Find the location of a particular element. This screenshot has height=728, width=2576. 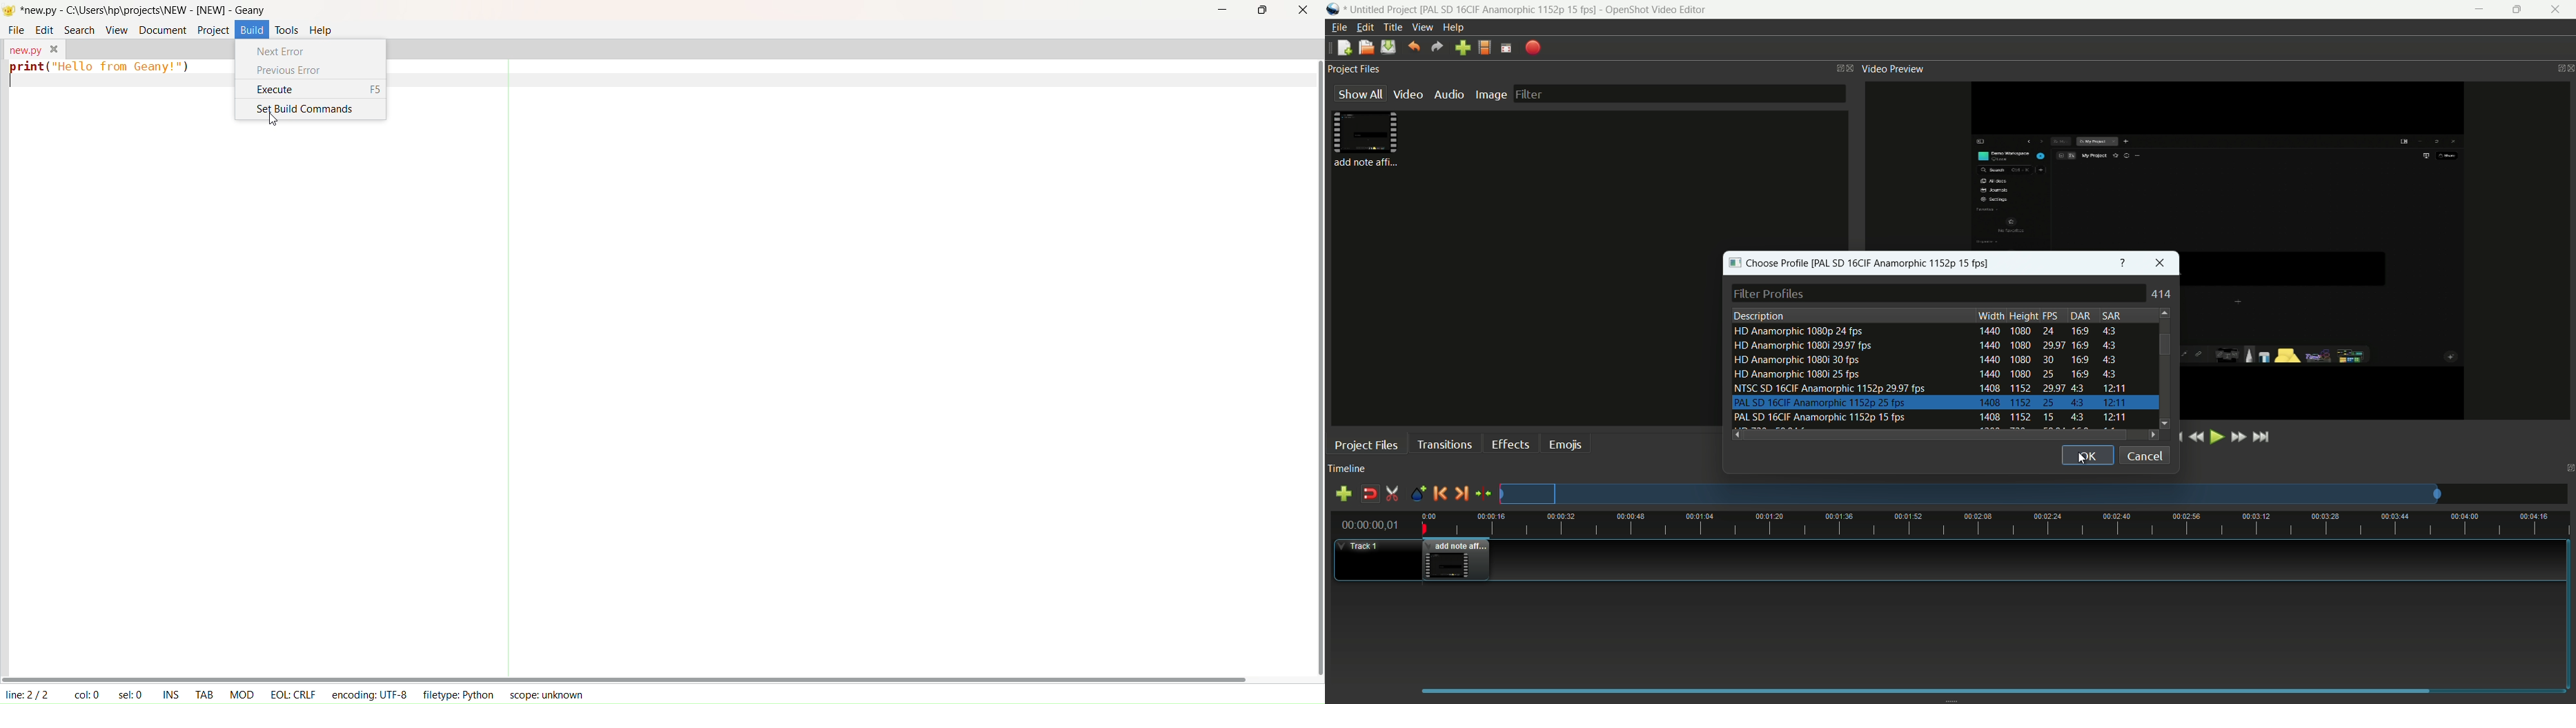

project files is located at coordinates (1367, 445).